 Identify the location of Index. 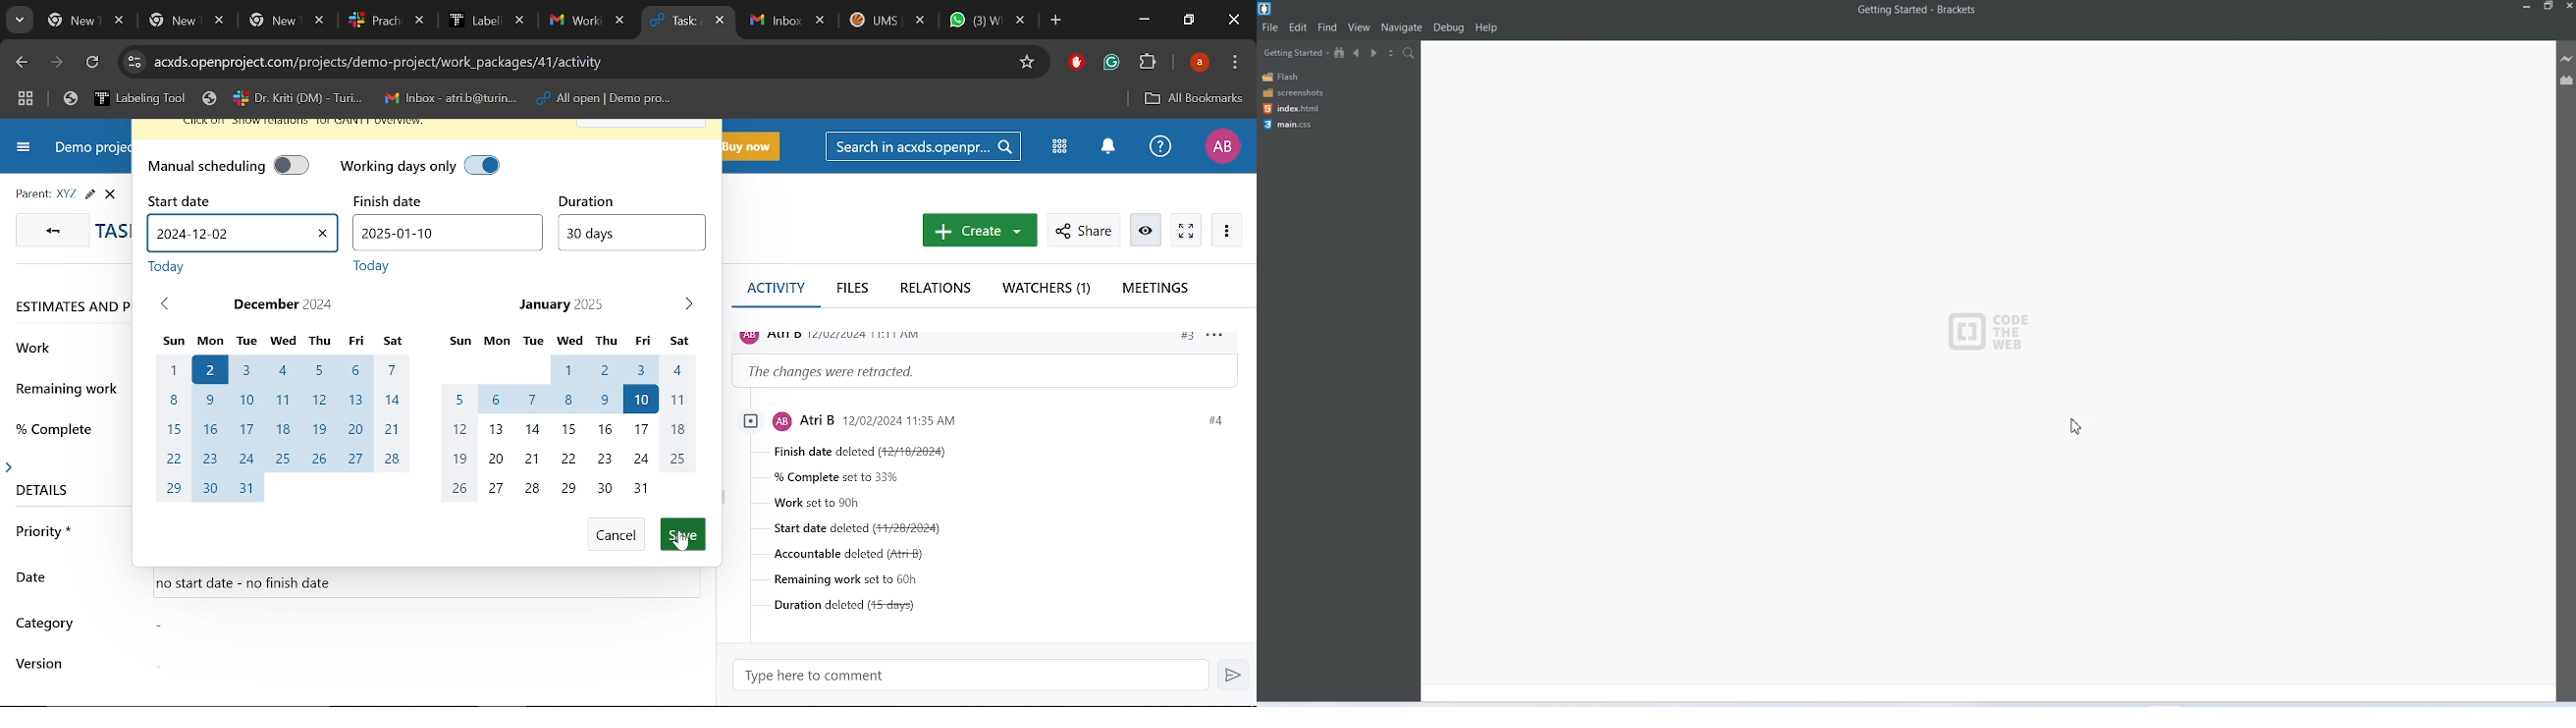
(1290, 109).